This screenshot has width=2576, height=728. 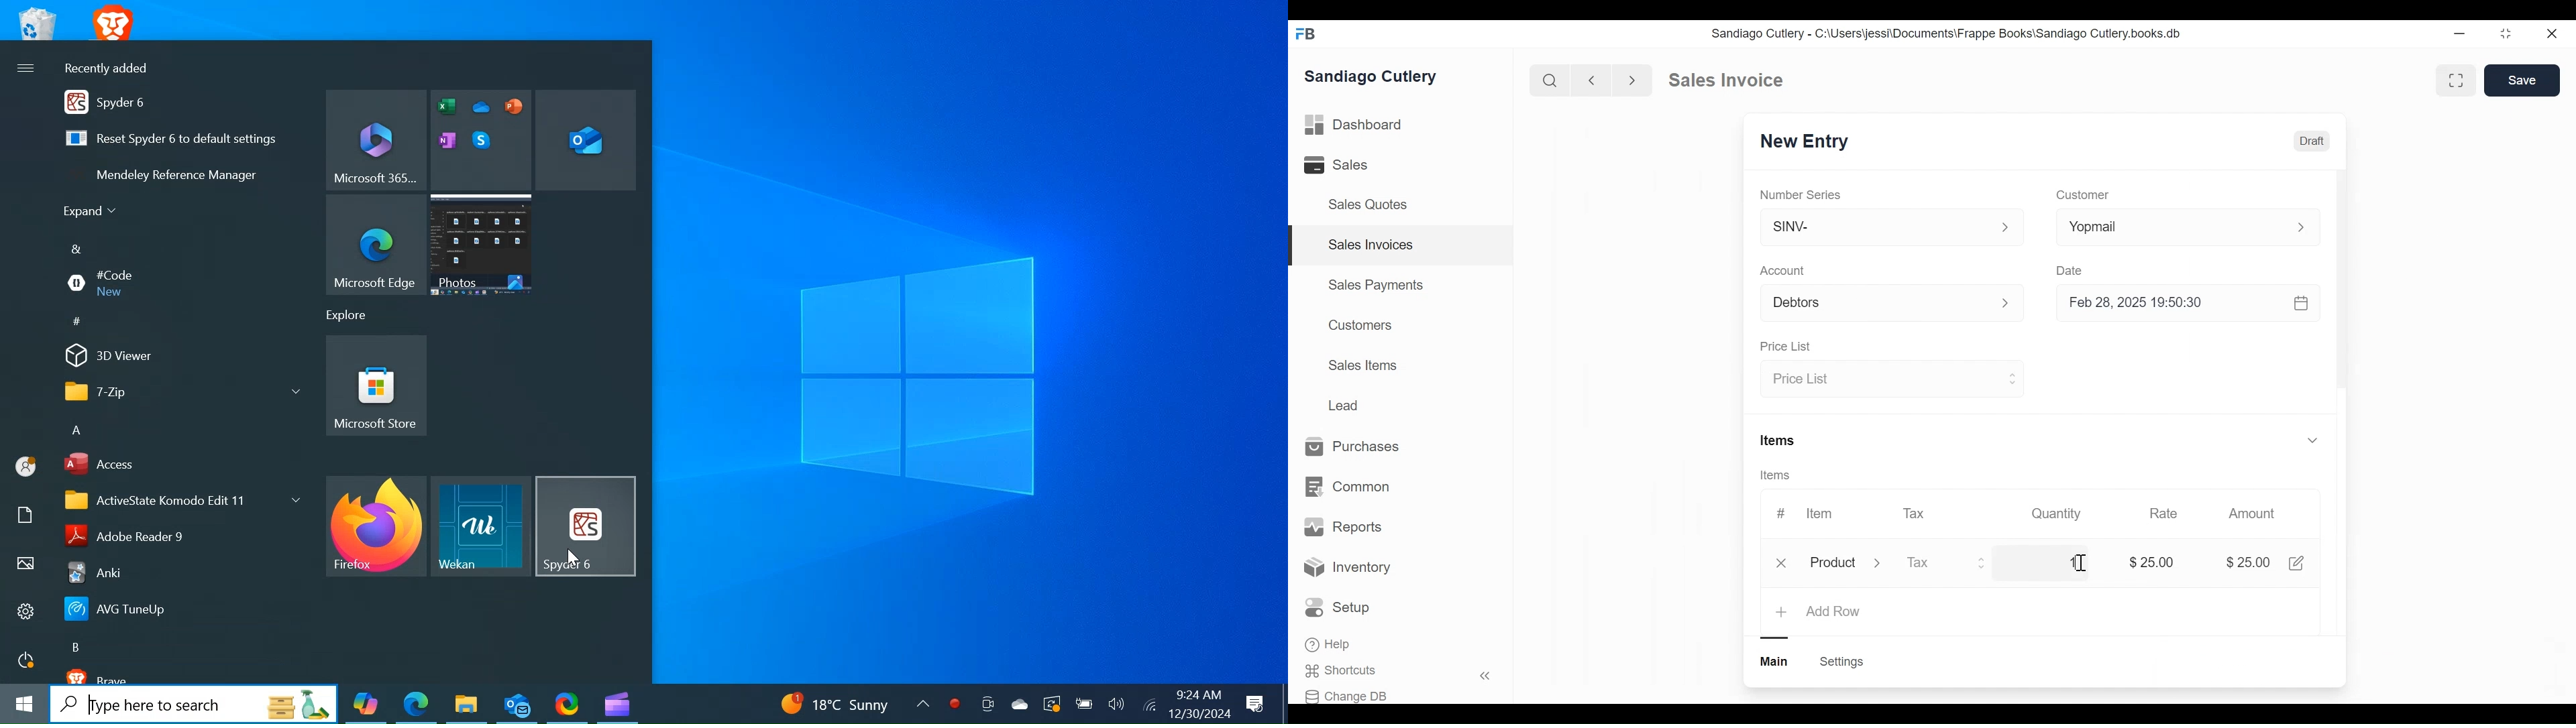 What do you see at coordinates (1821, 514) in the screenshot?
I see `Item` at bounding box center [1821, 514].